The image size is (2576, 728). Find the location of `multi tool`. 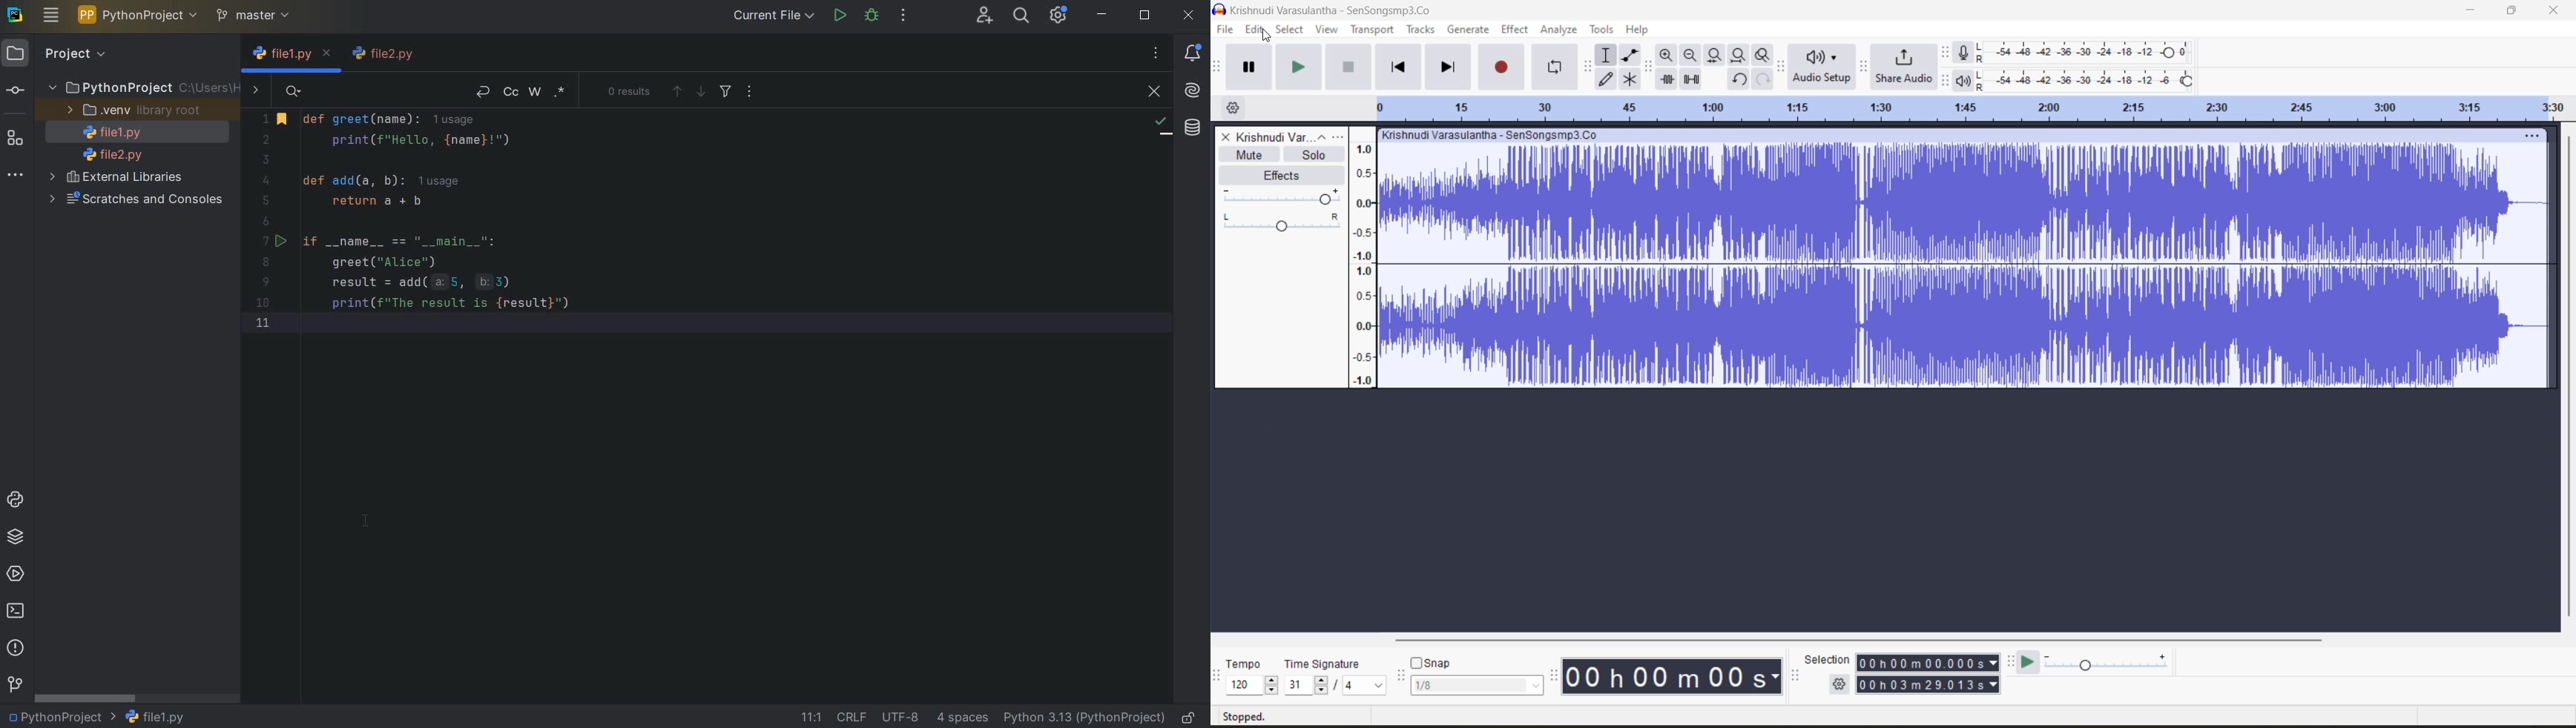

multi tool is located at coordinates (1632, 79).